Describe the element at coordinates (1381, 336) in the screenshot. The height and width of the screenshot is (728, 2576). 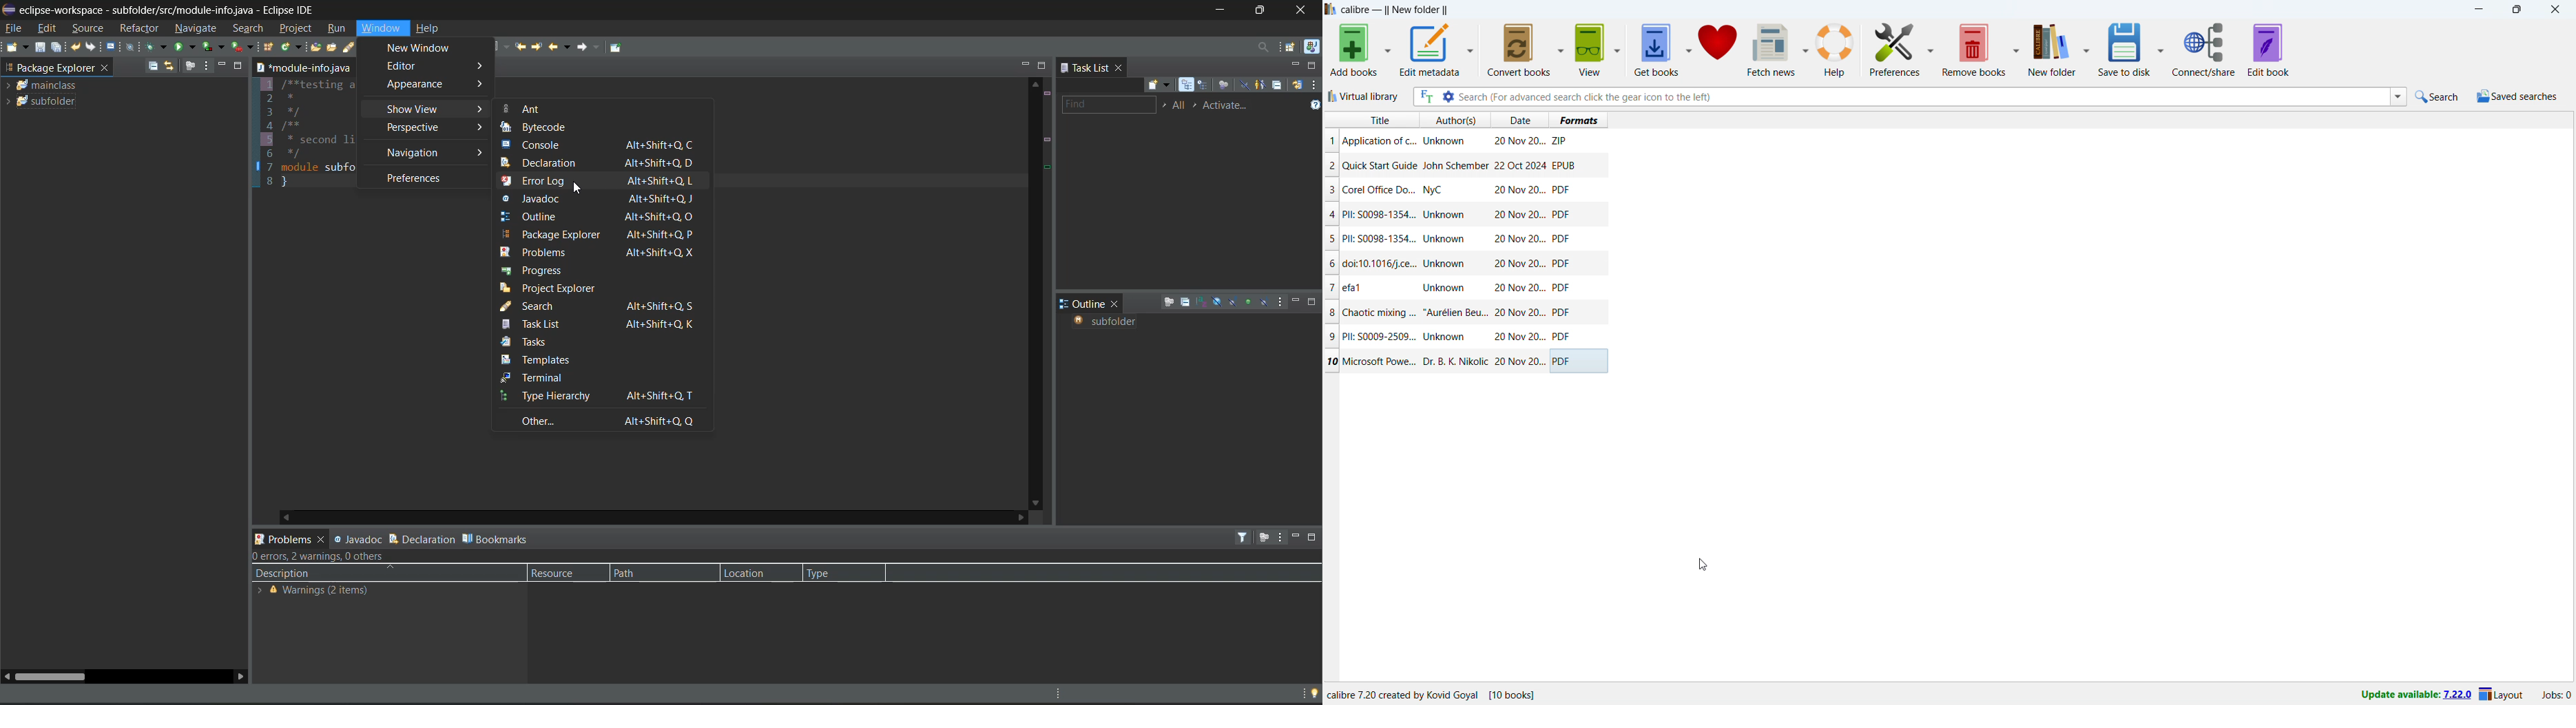
I see `PII: S0009-2509...` at that location.